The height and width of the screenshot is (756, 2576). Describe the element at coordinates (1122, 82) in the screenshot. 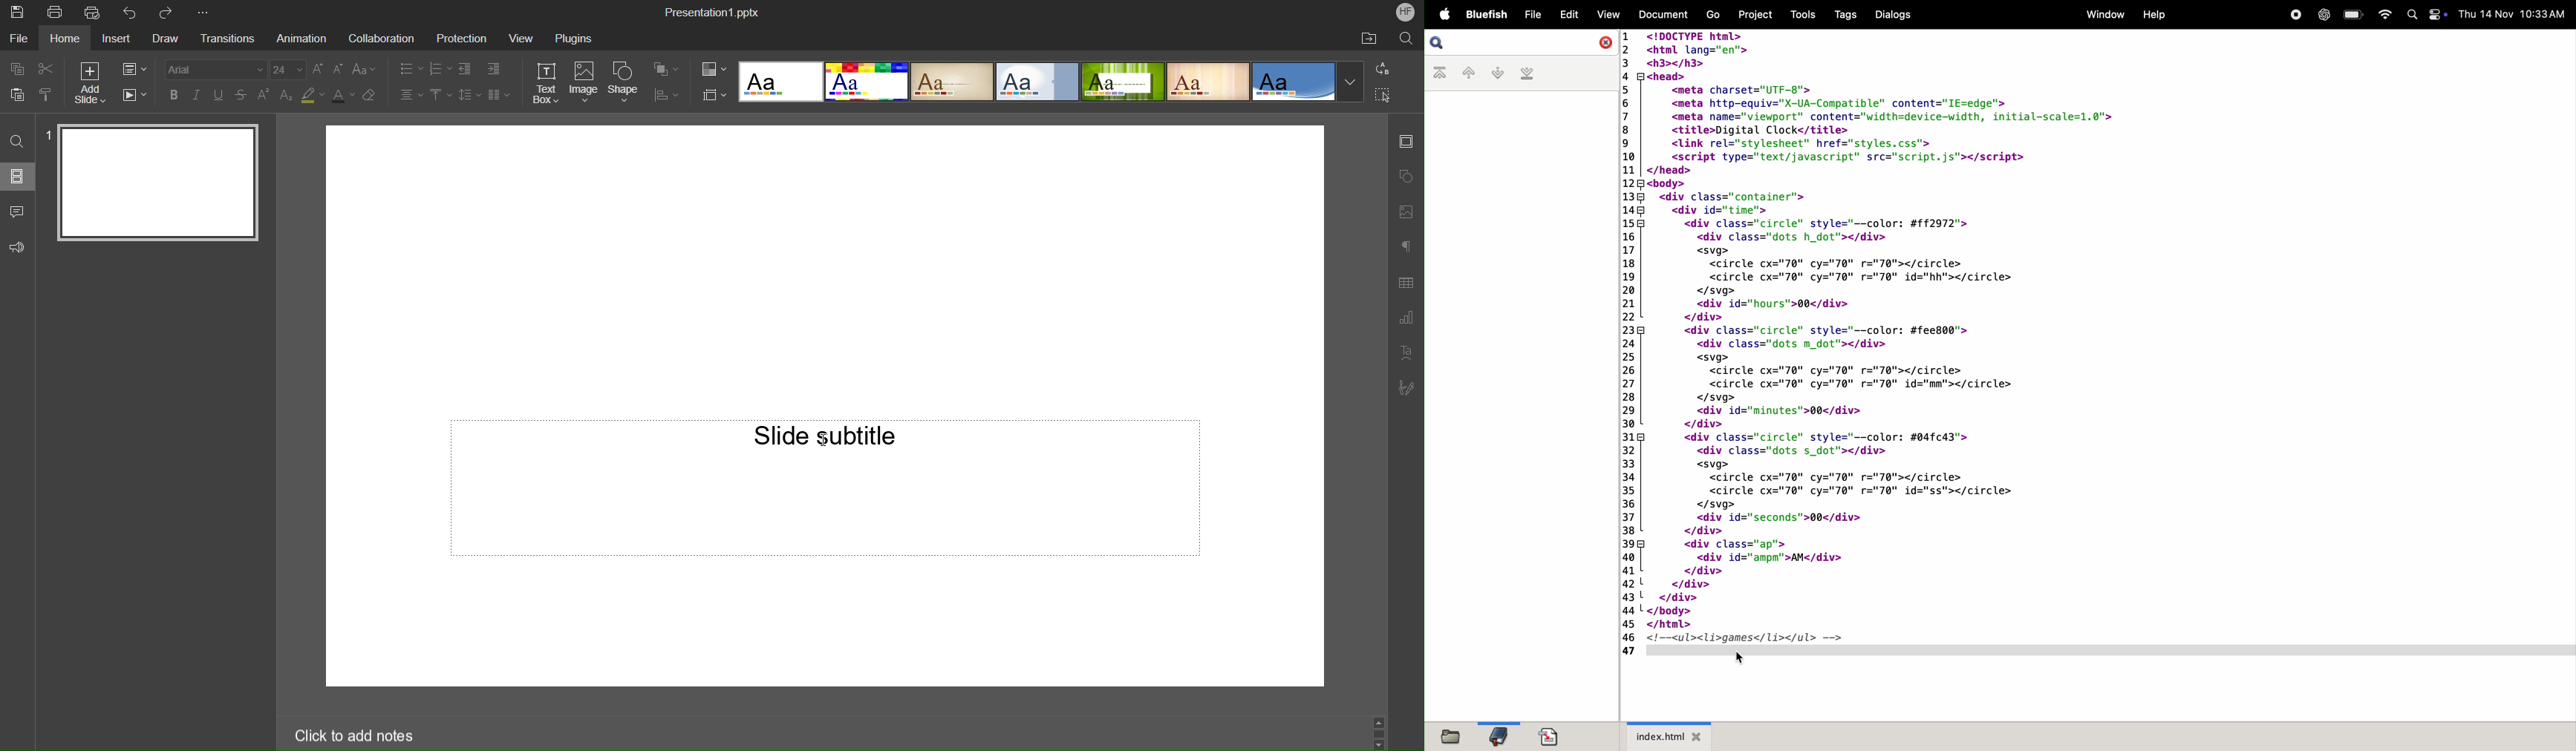

I see `template` at that location.